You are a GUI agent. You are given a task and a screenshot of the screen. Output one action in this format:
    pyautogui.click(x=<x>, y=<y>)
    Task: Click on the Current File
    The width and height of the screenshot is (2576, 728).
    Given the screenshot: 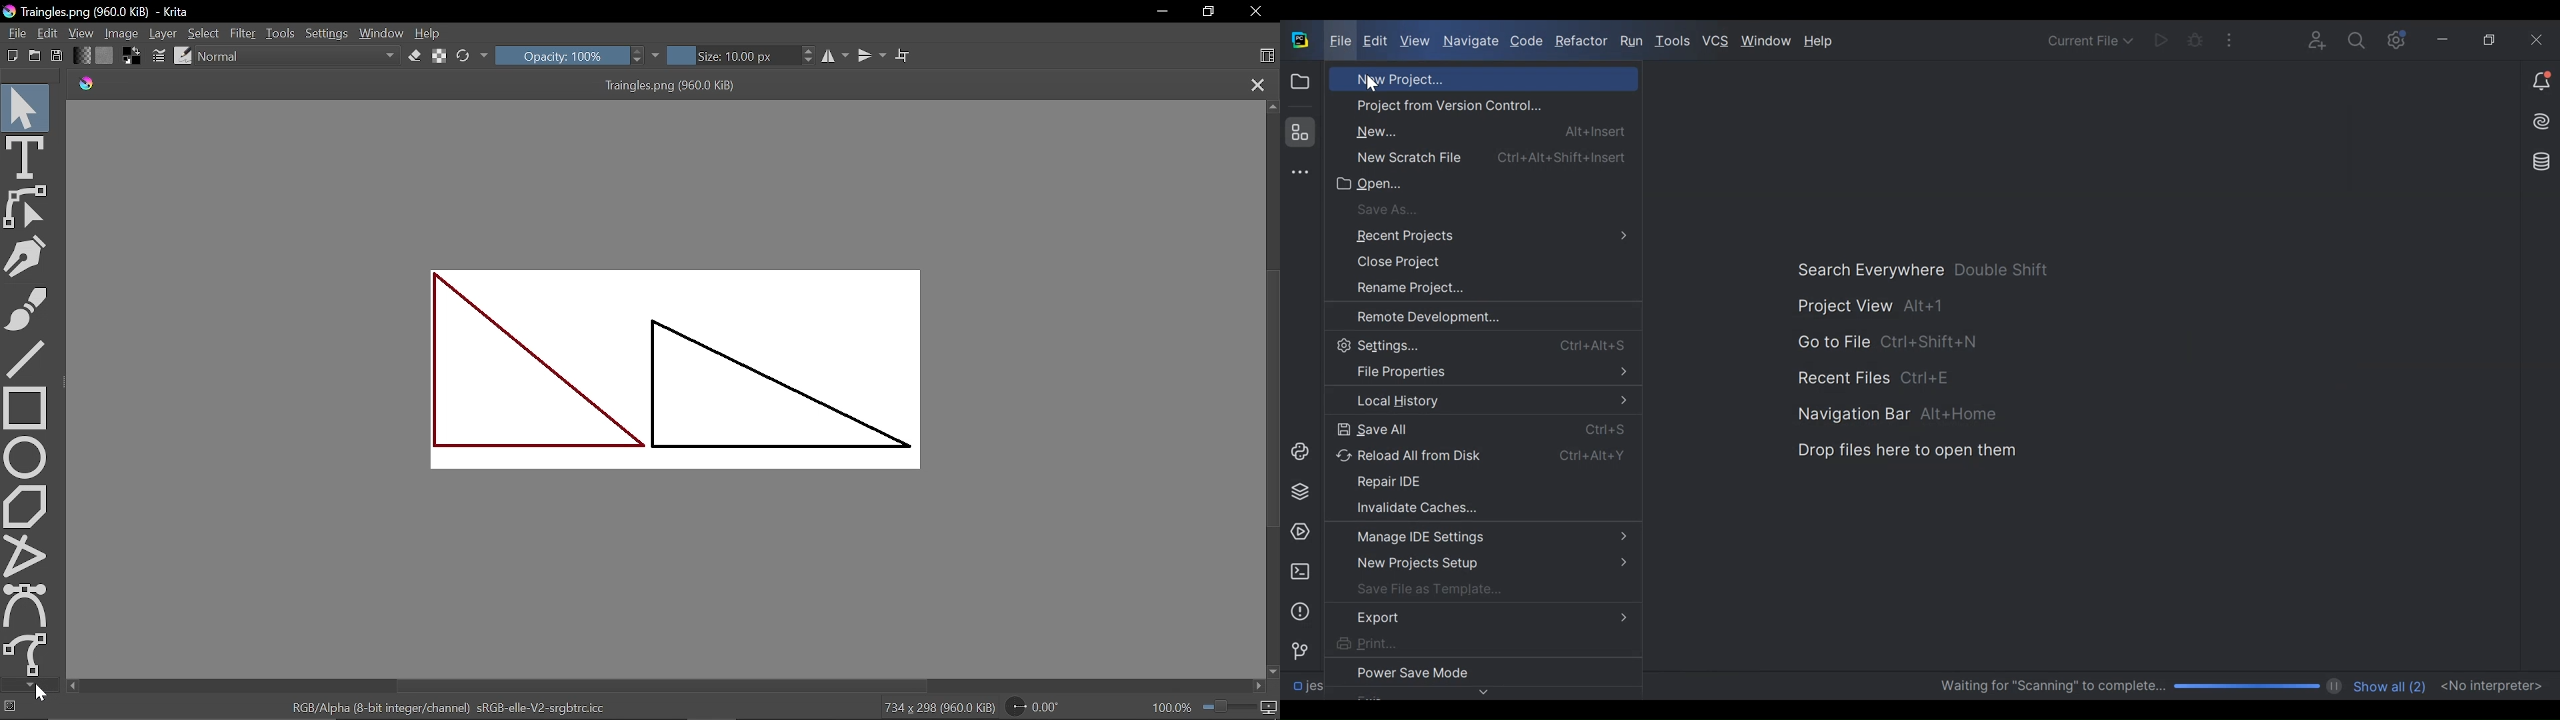 What is the action you would take?
    pyautogui.click(x=2090, y=39)
    